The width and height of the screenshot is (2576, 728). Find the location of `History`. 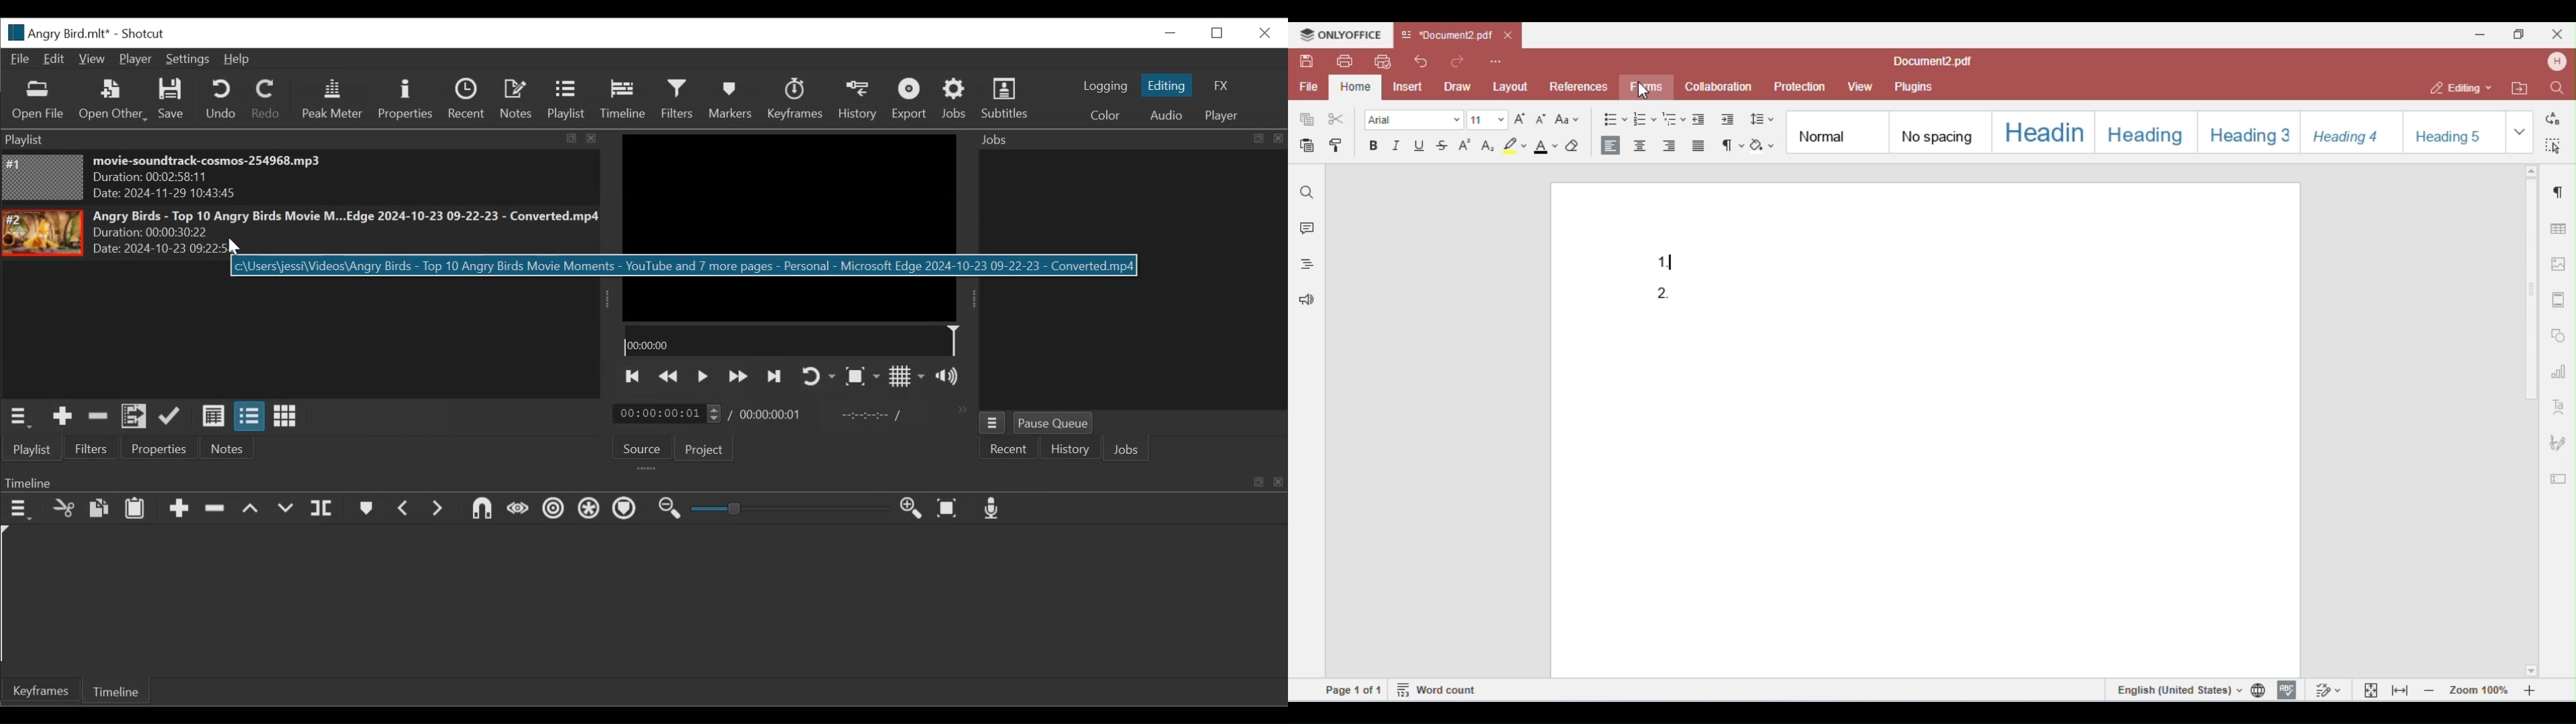

History is located at coordinates (1069, 449).